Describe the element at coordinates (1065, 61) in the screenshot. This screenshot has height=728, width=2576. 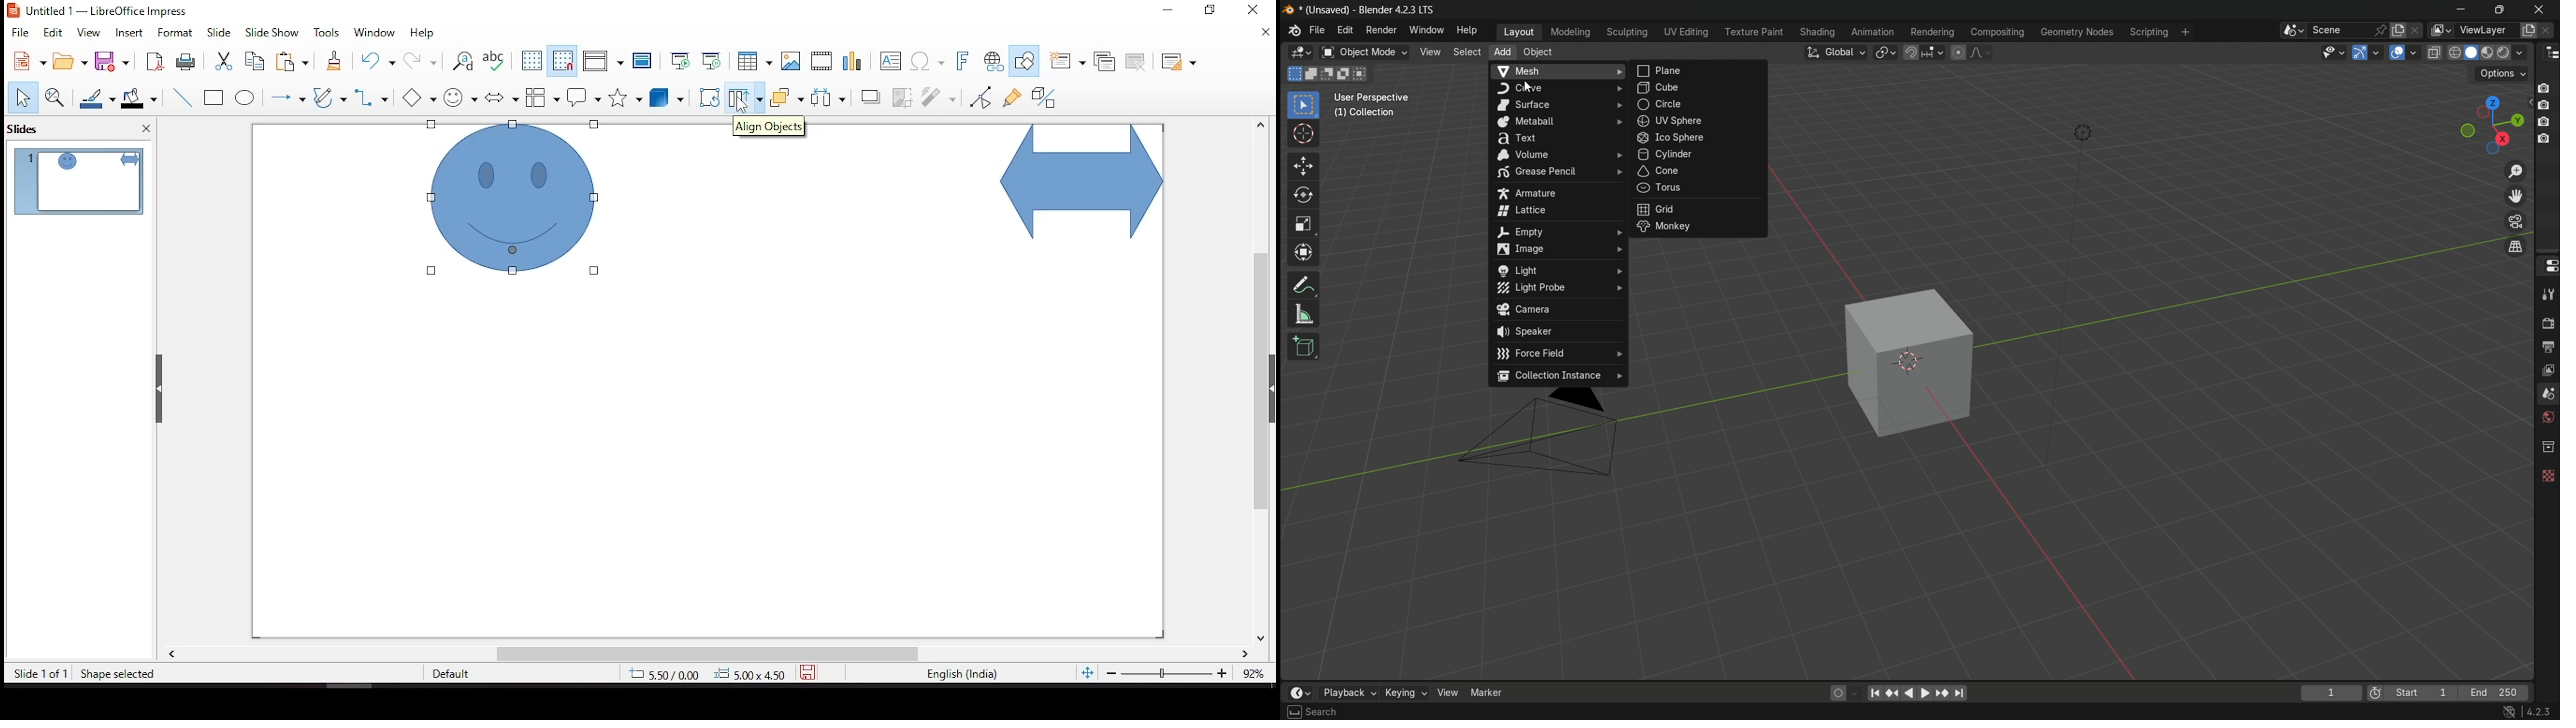
I see `new slide` at that location.